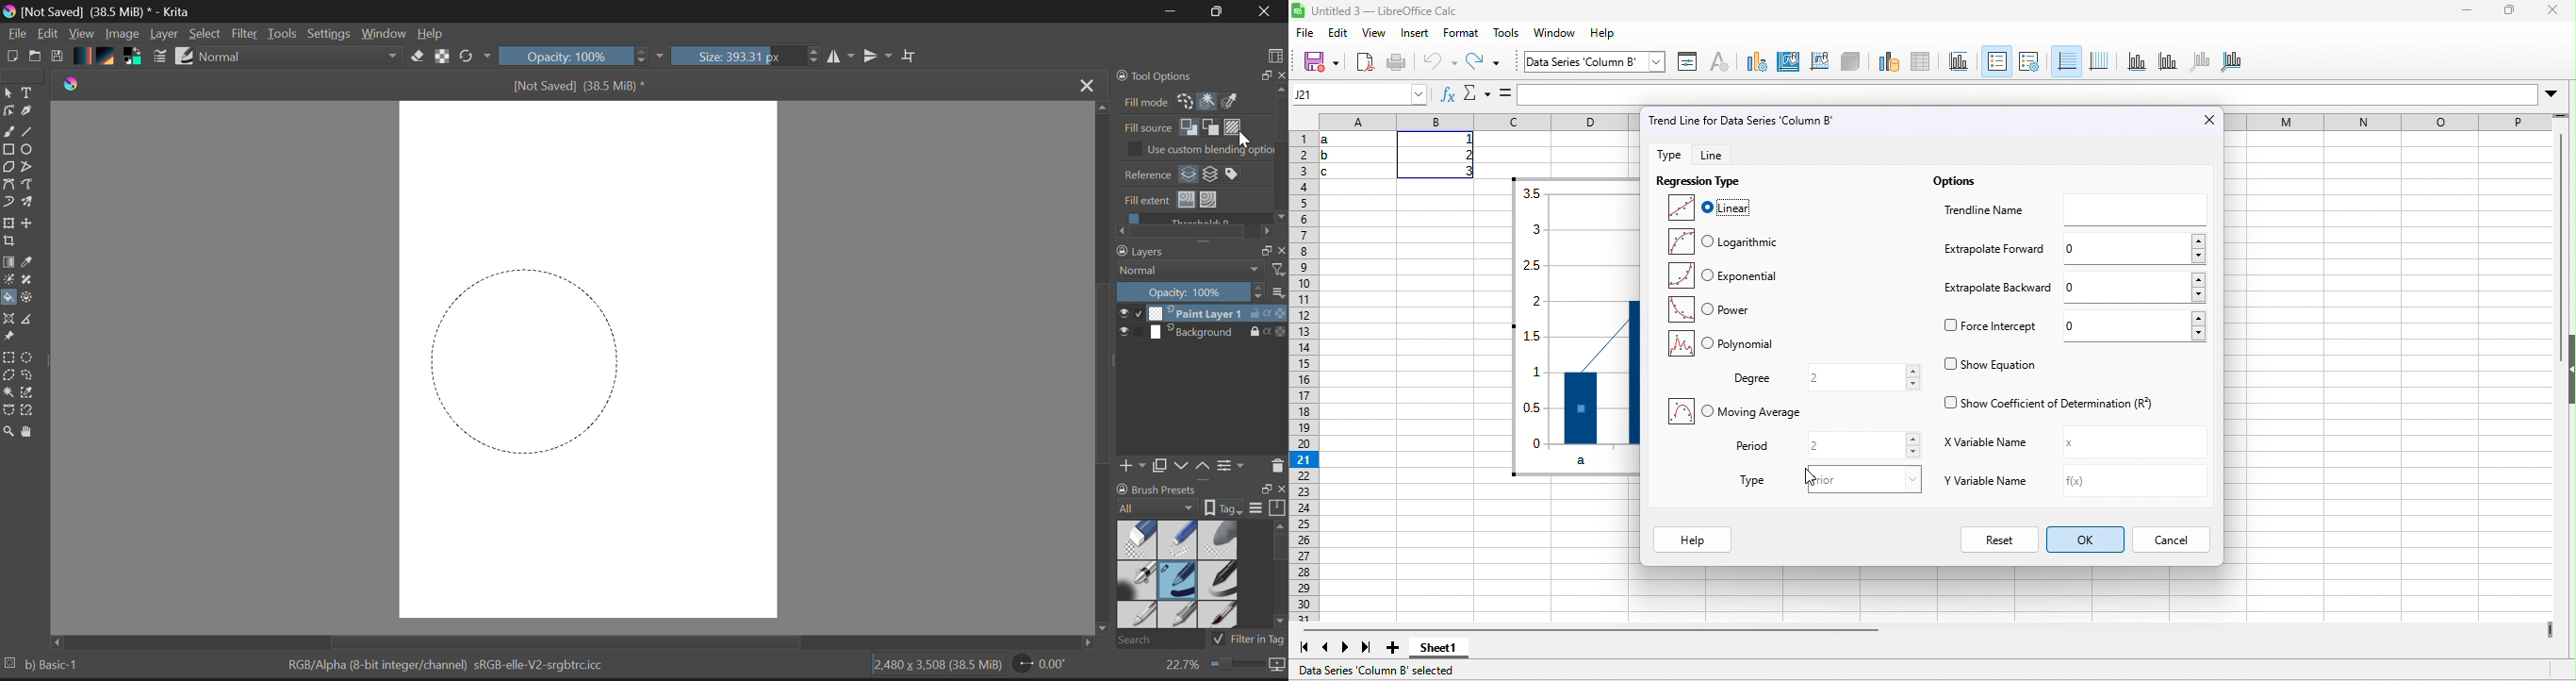  Describe the element at coordinates (1750, 379) in the screenshot. I see `degree` at that location.